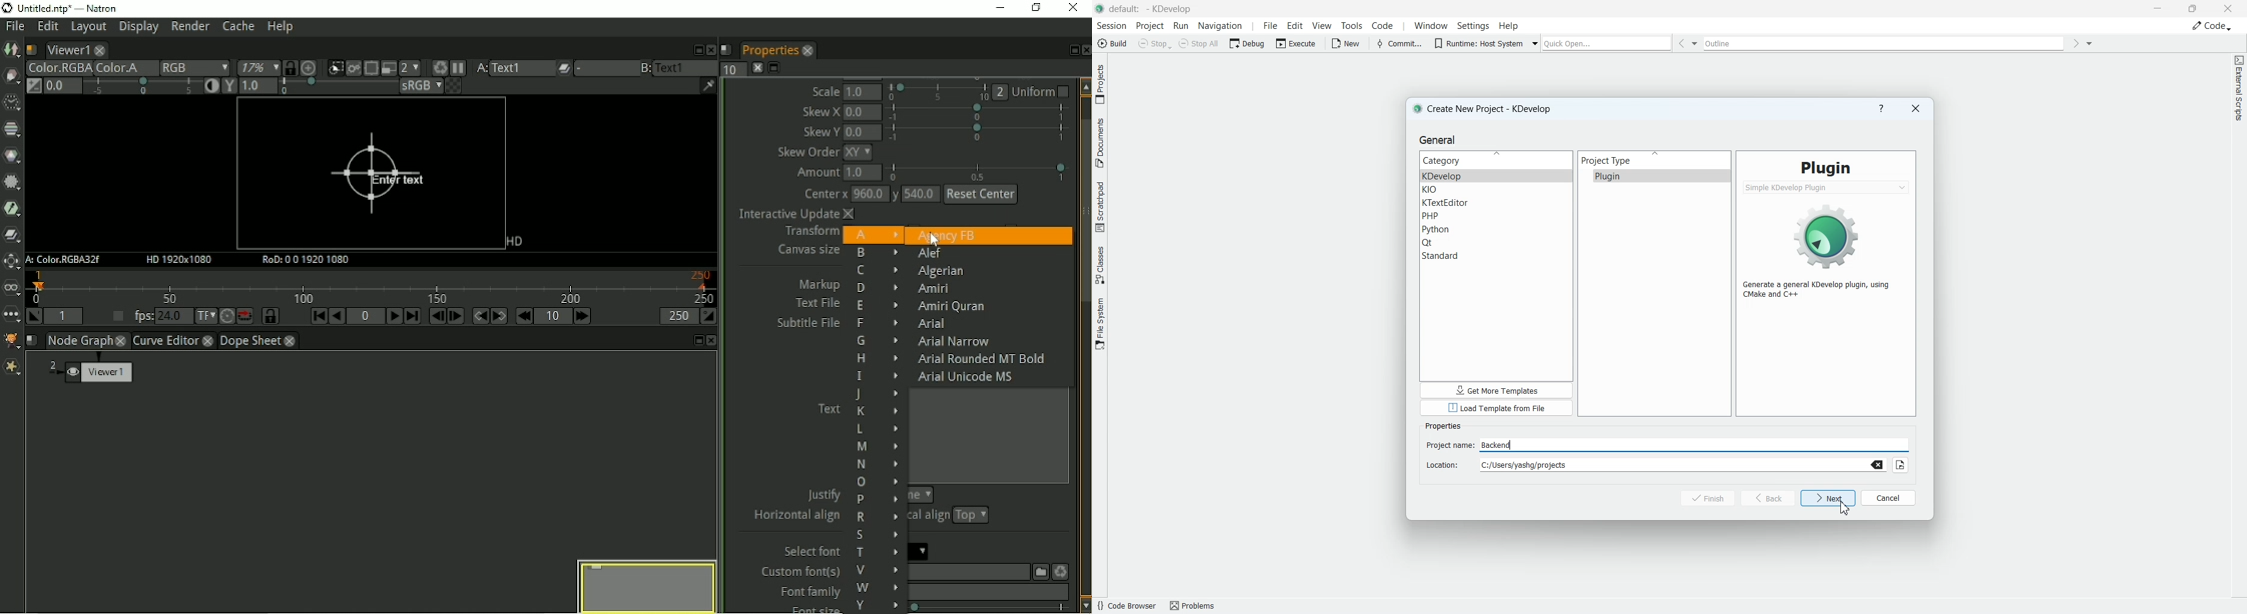 The image size is (2268, 616). I want to click on cancel, so click(1889, 497).